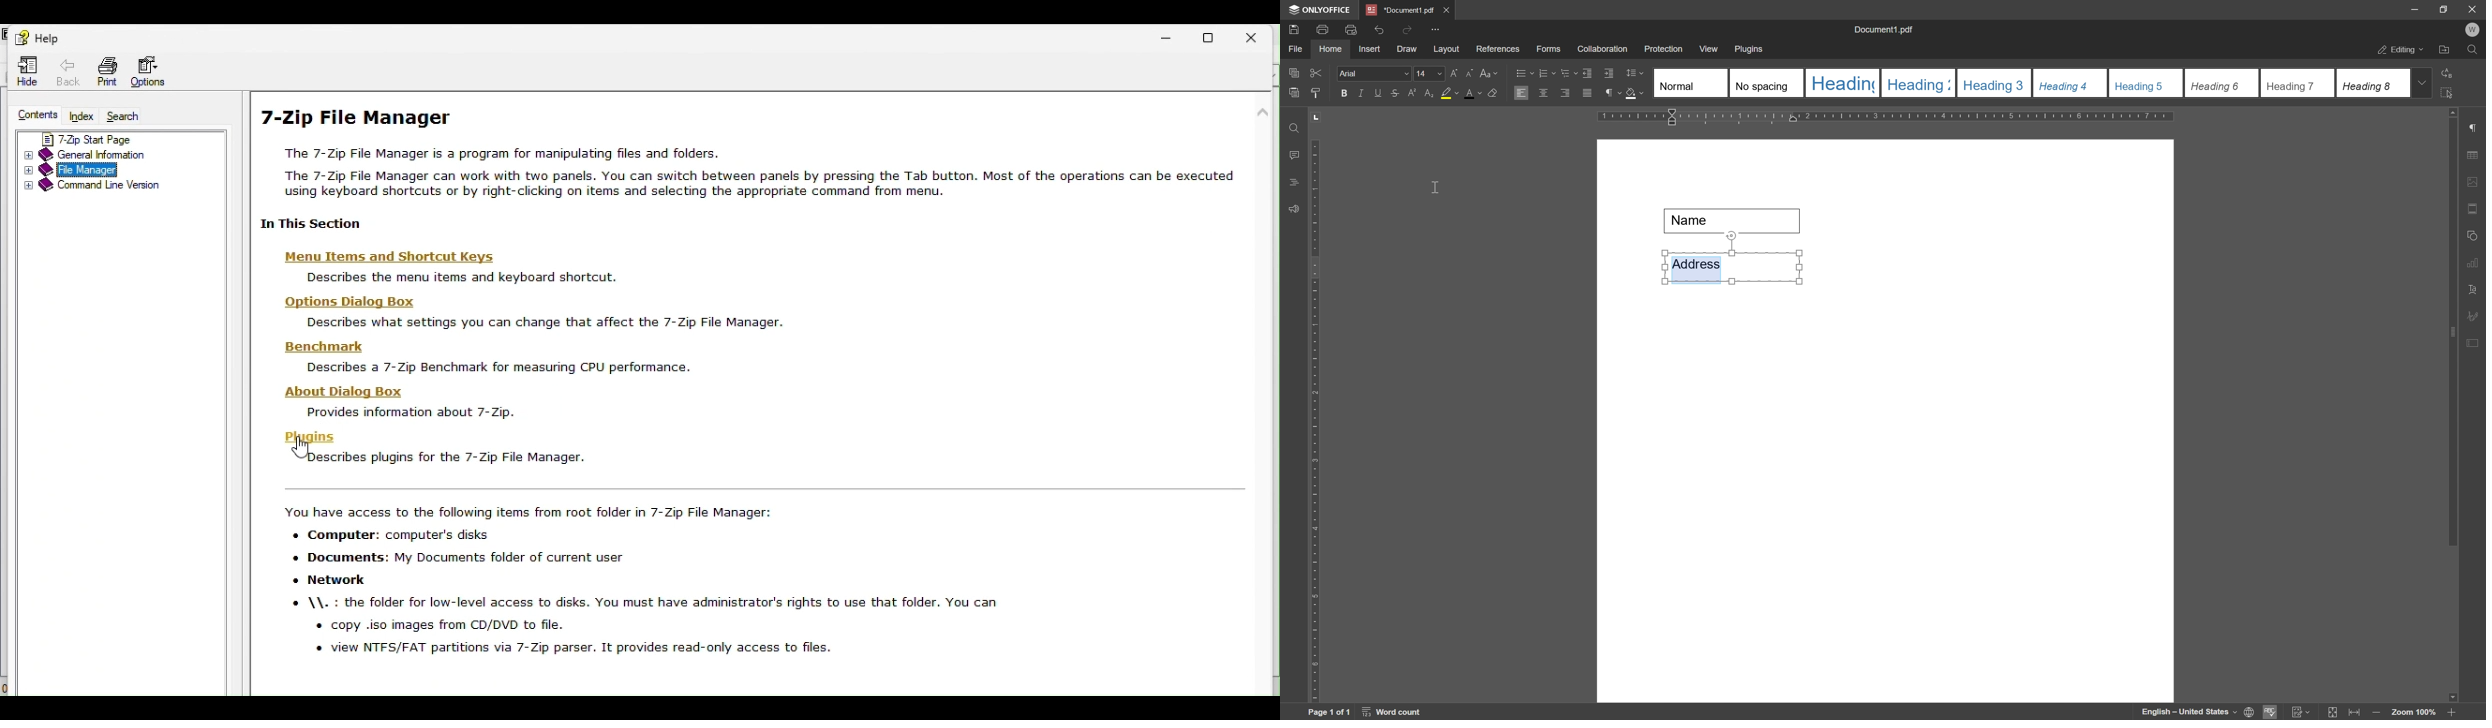 The image size is (2492, 728). What do you see at coordinates (1394, 95) in the screenshot?
I see `strikethrough` at bounding box center [1394, 95].